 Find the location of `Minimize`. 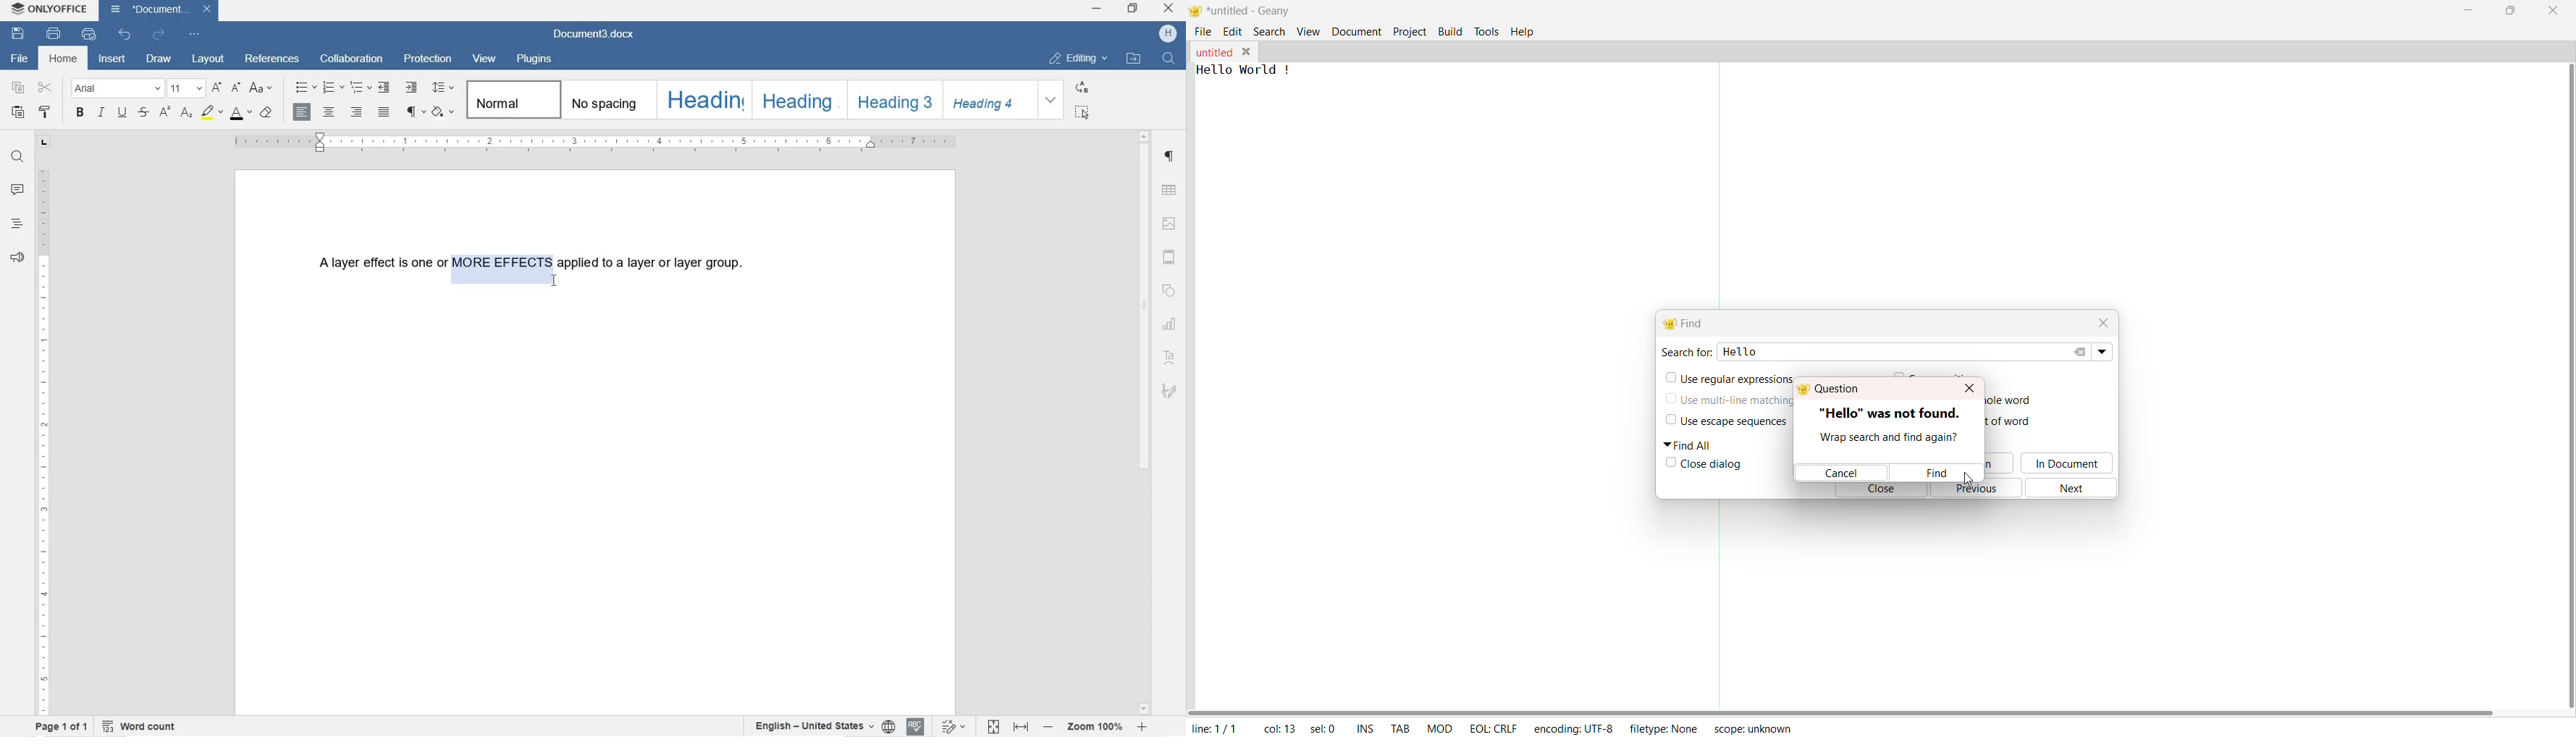

Minimize is located at coordinates (2465, 11).